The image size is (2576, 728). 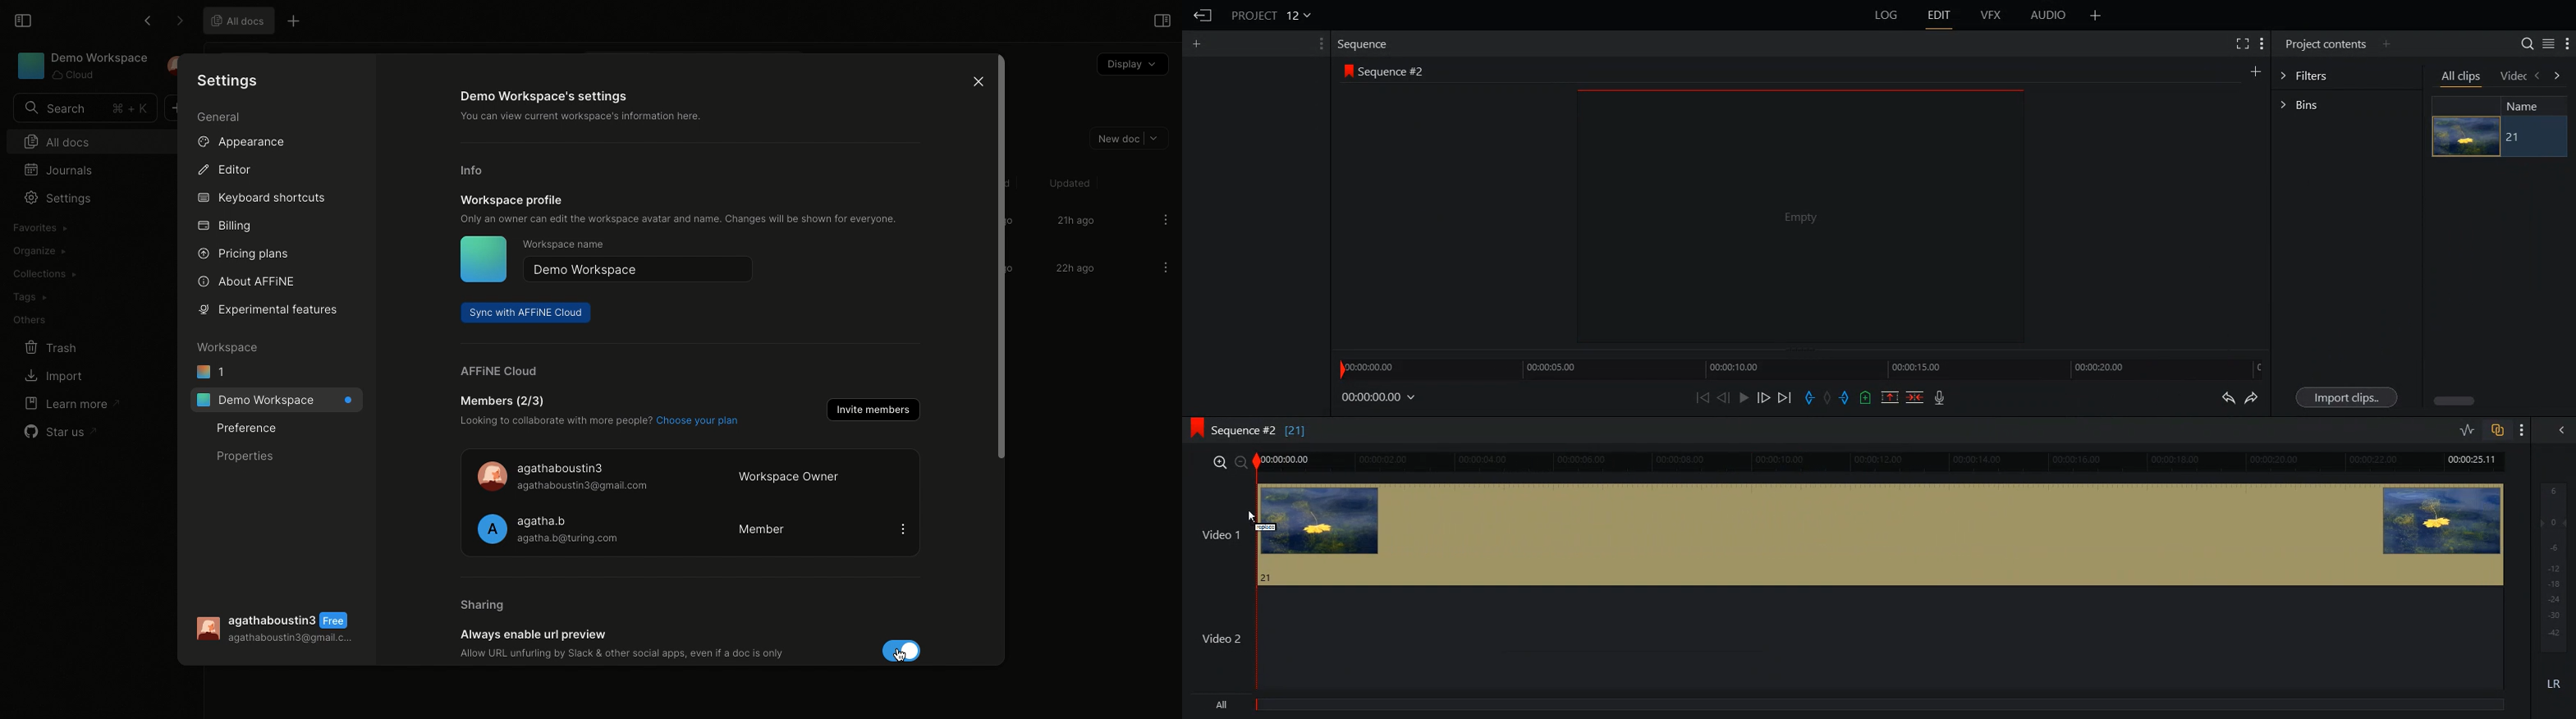 I want to click on Add an cue to current position, so click(x=1866, y=397).